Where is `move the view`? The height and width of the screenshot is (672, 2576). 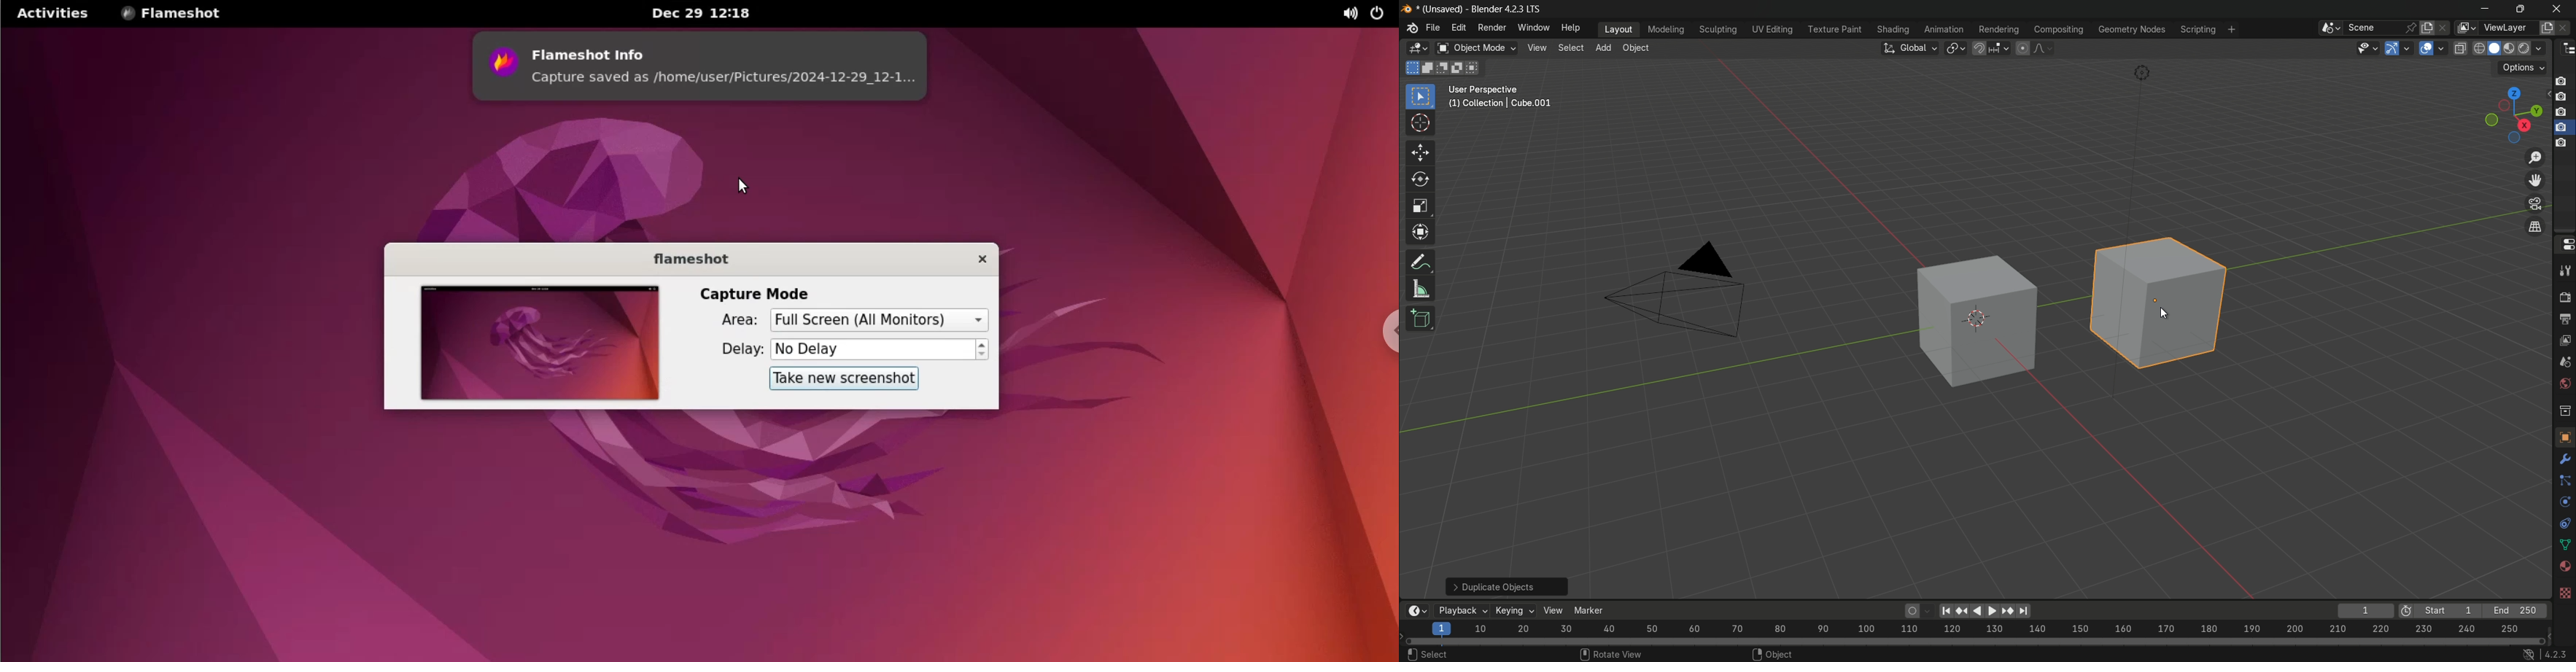
move the view is located at coordinates (2538, 181).